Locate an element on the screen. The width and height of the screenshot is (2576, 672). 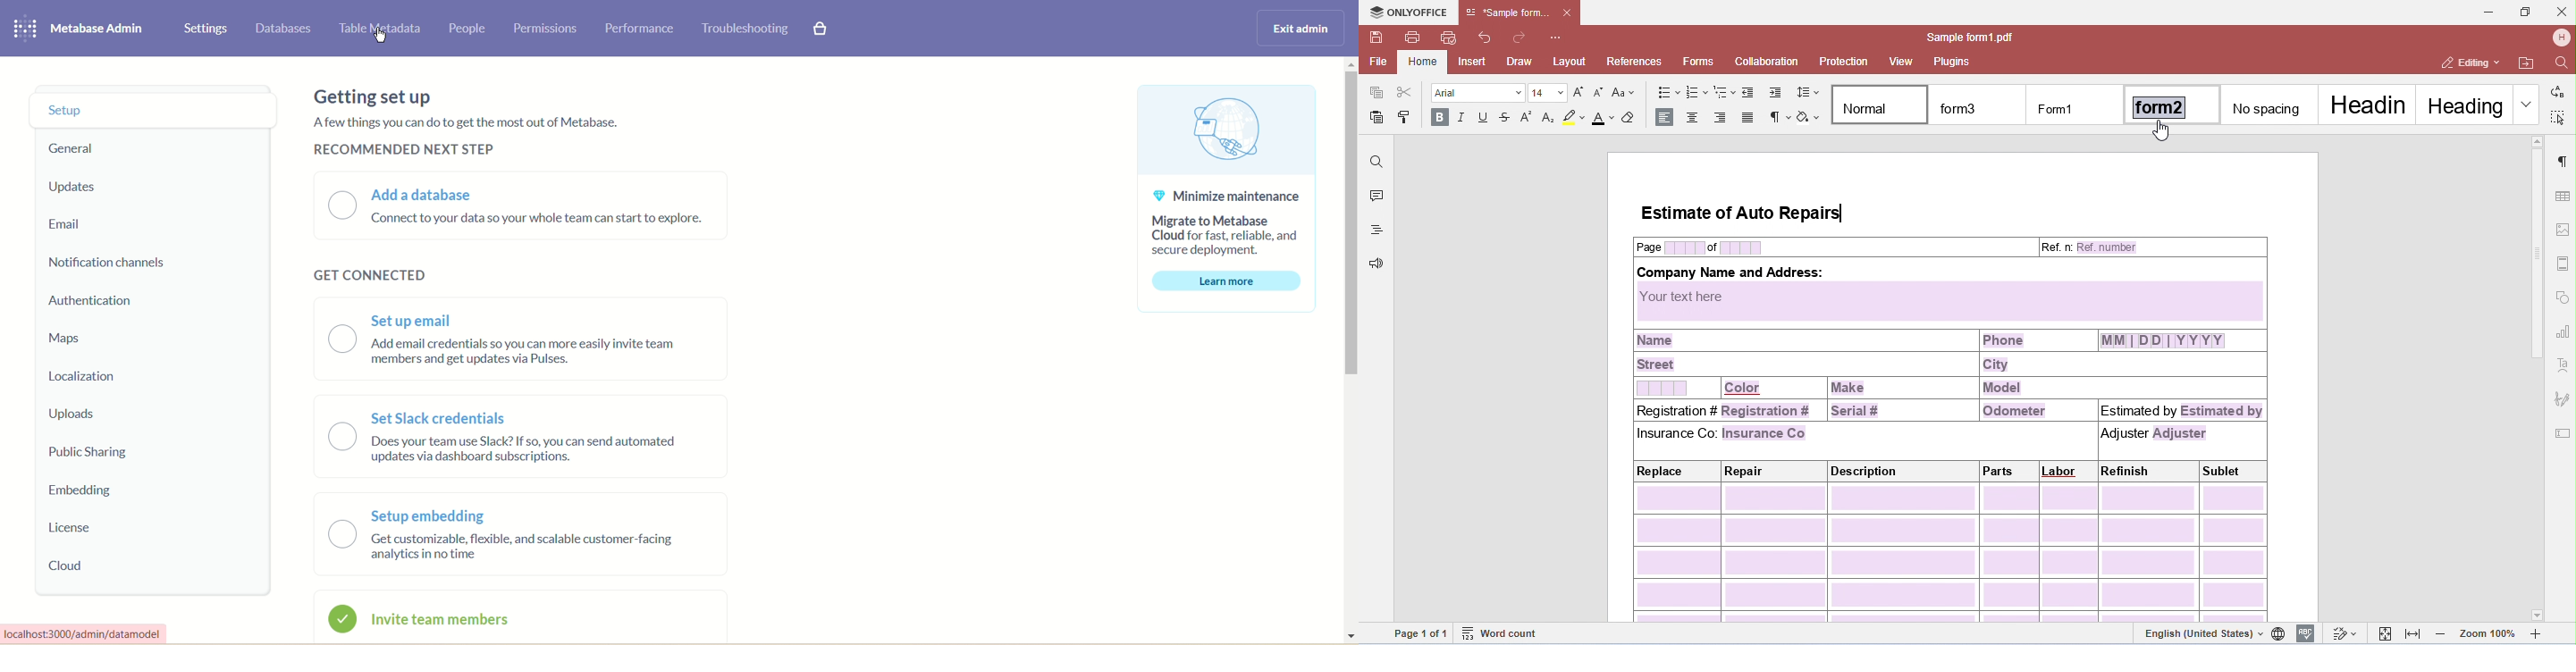
settings is located at coordinates (207, 29).